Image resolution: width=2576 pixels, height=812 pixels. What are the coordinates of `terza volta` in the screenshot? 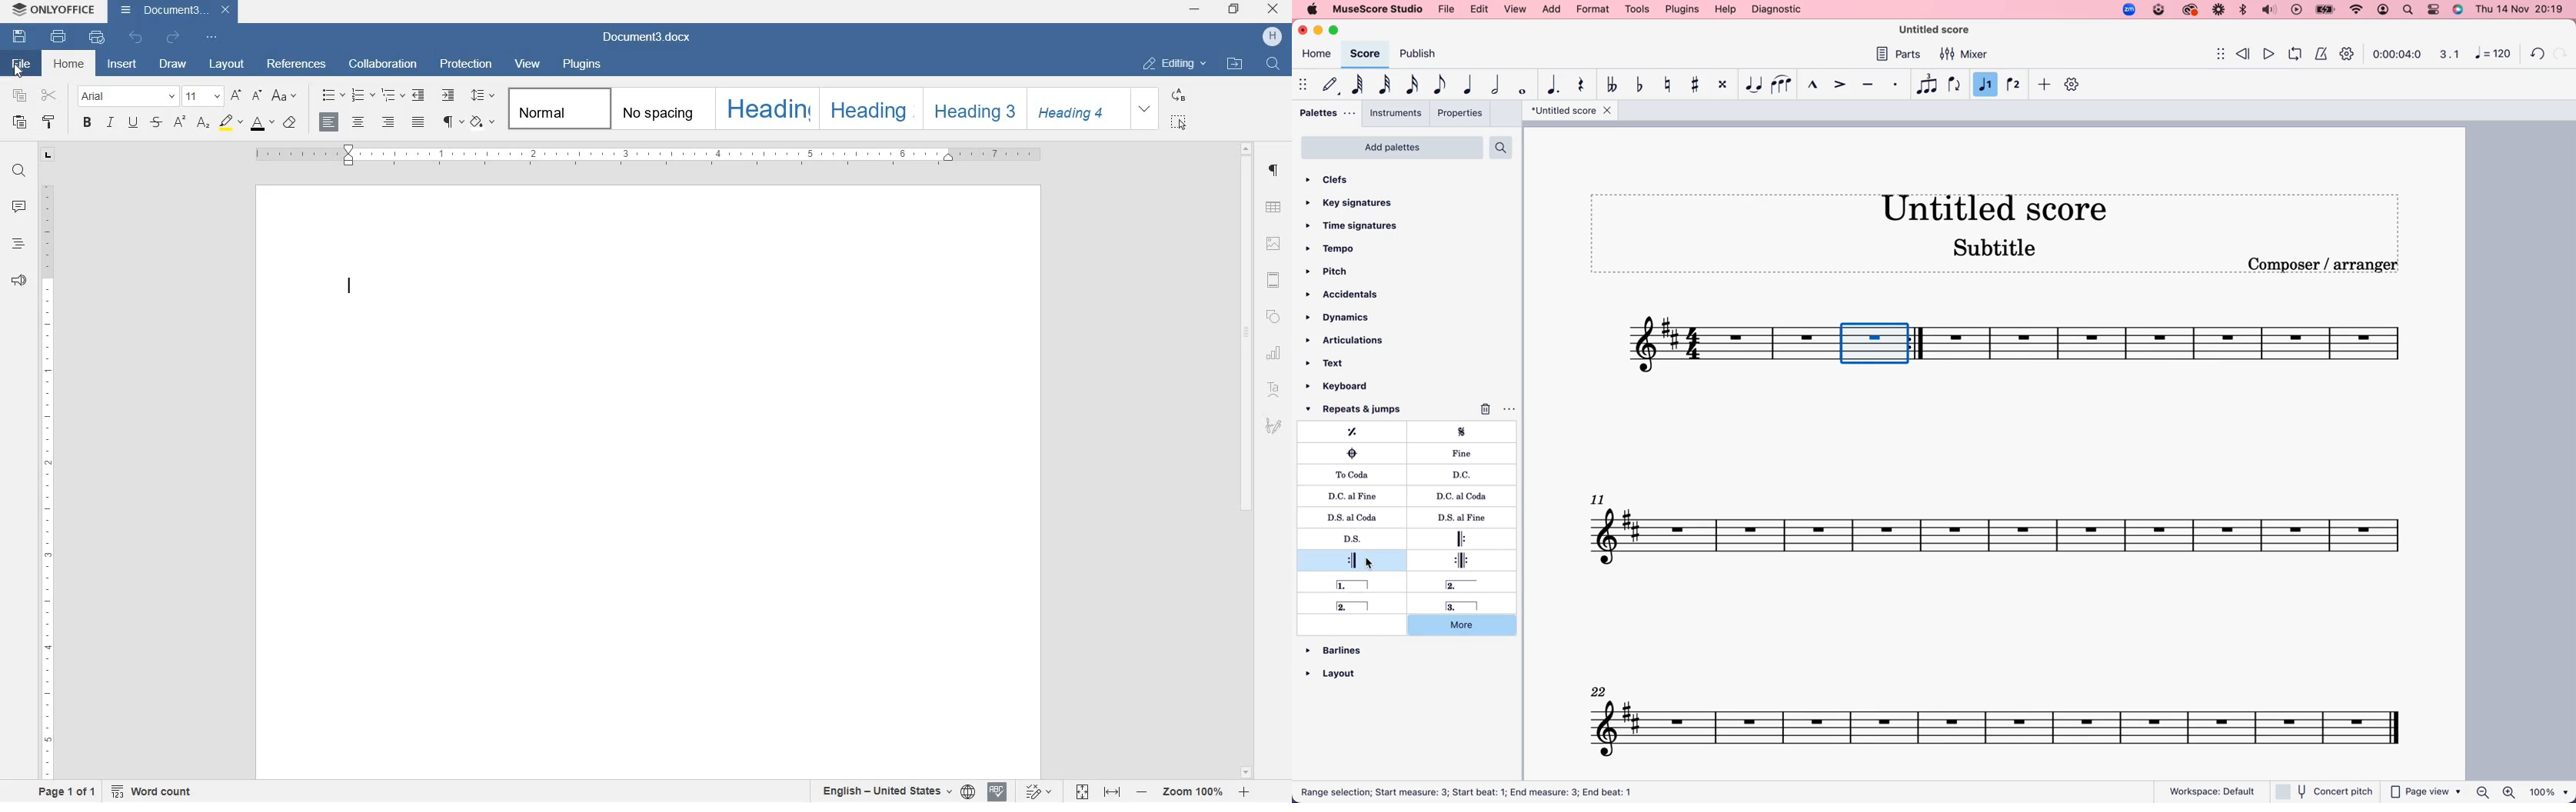 It's located at (1458, 606).